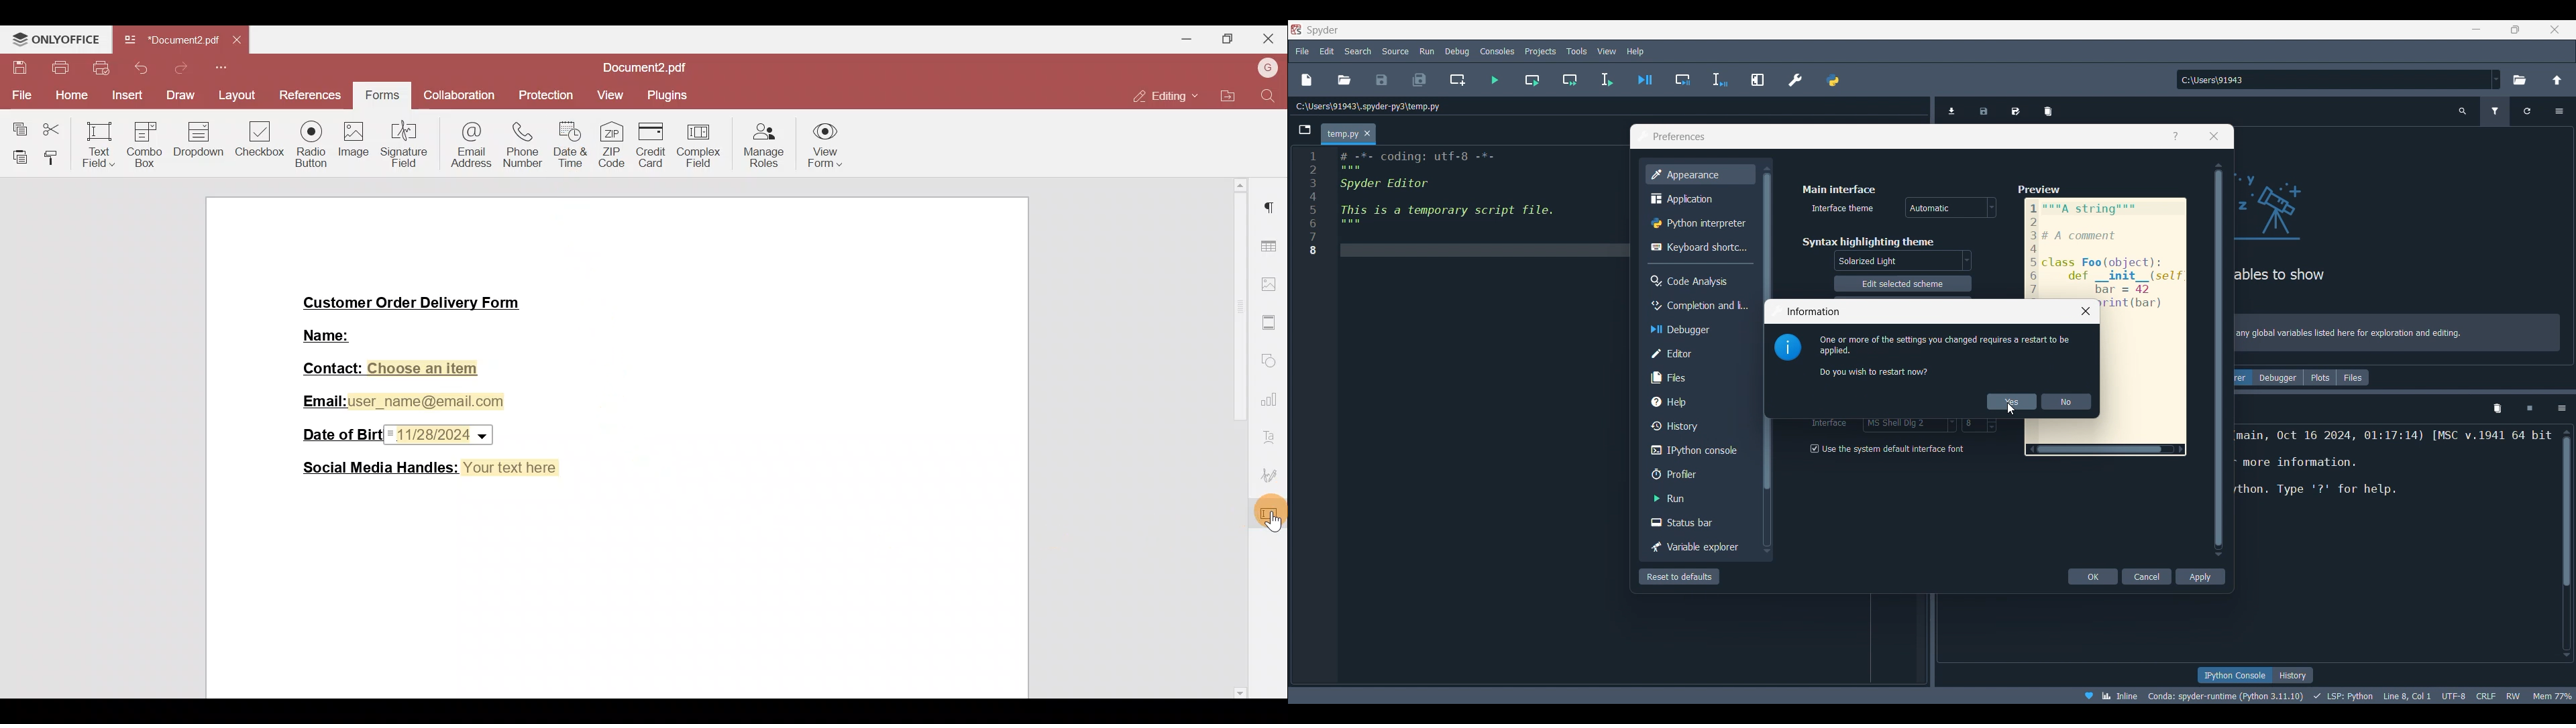  What do you see at coordinates (1570, 80) in the screenshot?
I see `Run current cell and go to next` at bounding box center [1570, 80].